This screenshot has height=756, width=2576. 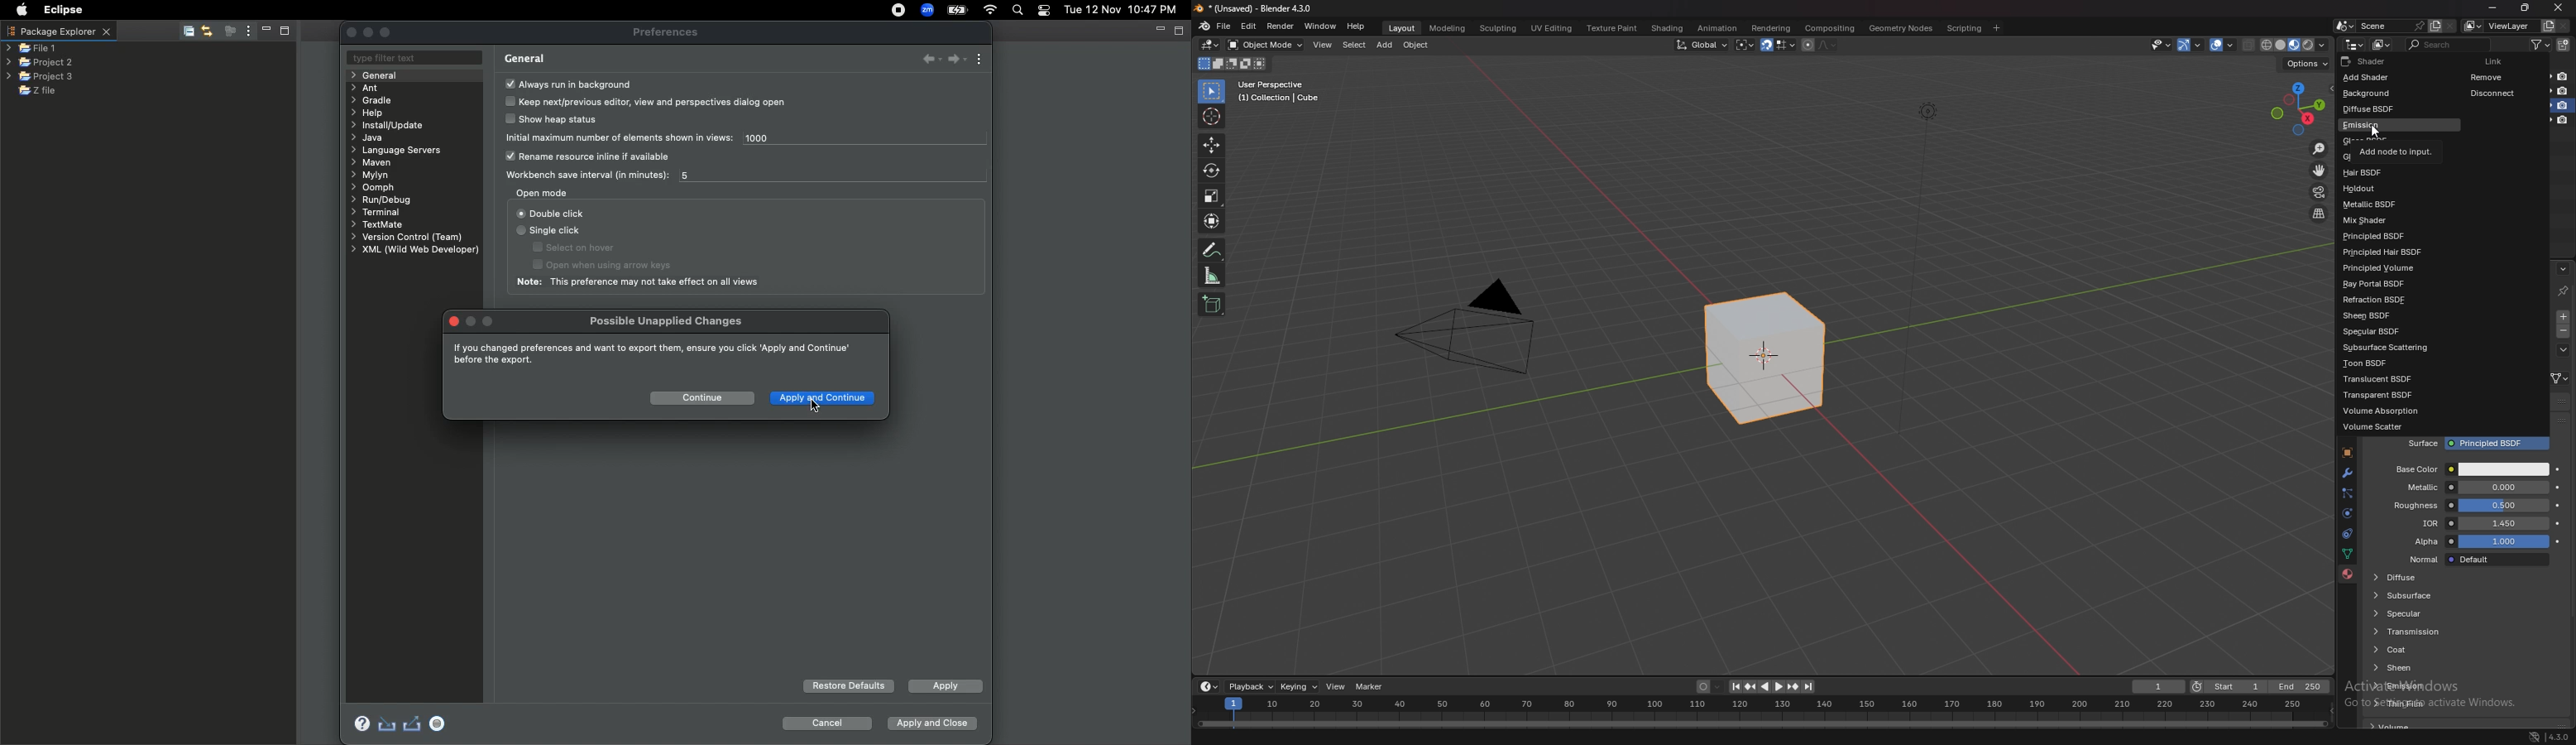 I want to click on proportional editing objects, so click(x=1806, y=45).